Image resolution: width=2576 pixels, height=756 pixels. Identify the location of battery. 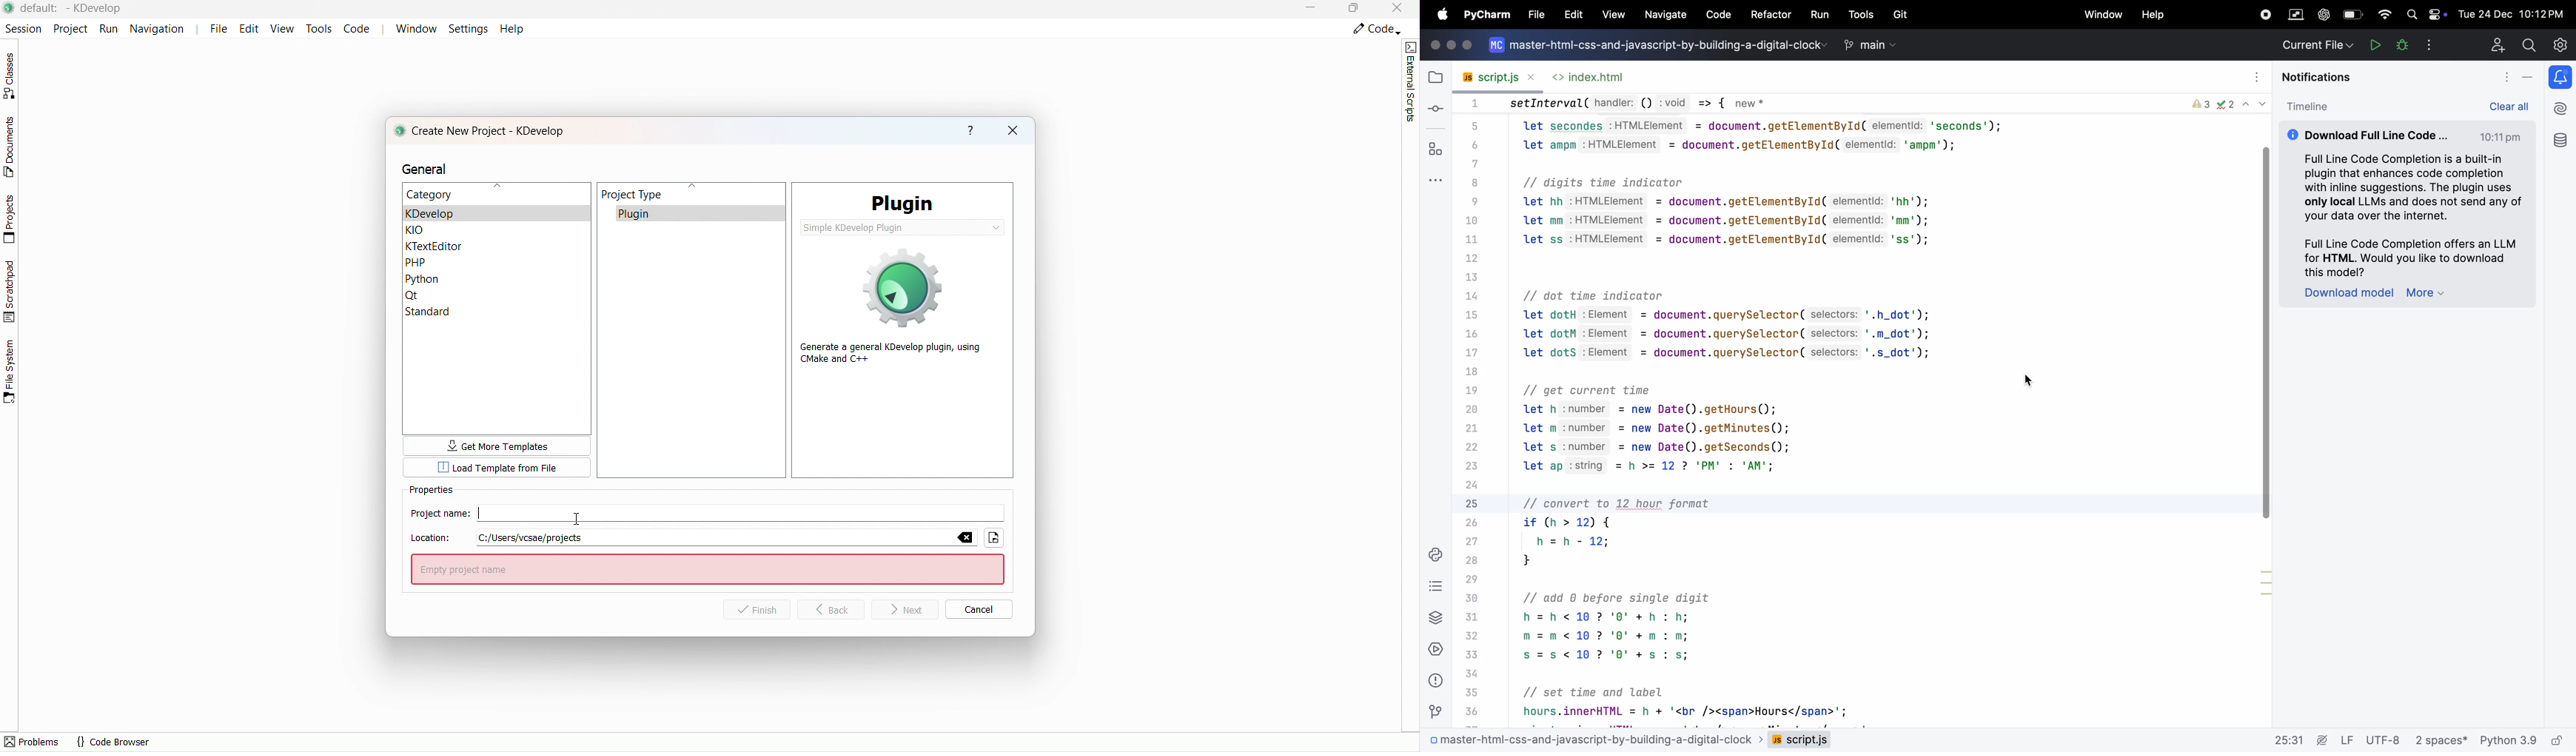
(2352, 15).